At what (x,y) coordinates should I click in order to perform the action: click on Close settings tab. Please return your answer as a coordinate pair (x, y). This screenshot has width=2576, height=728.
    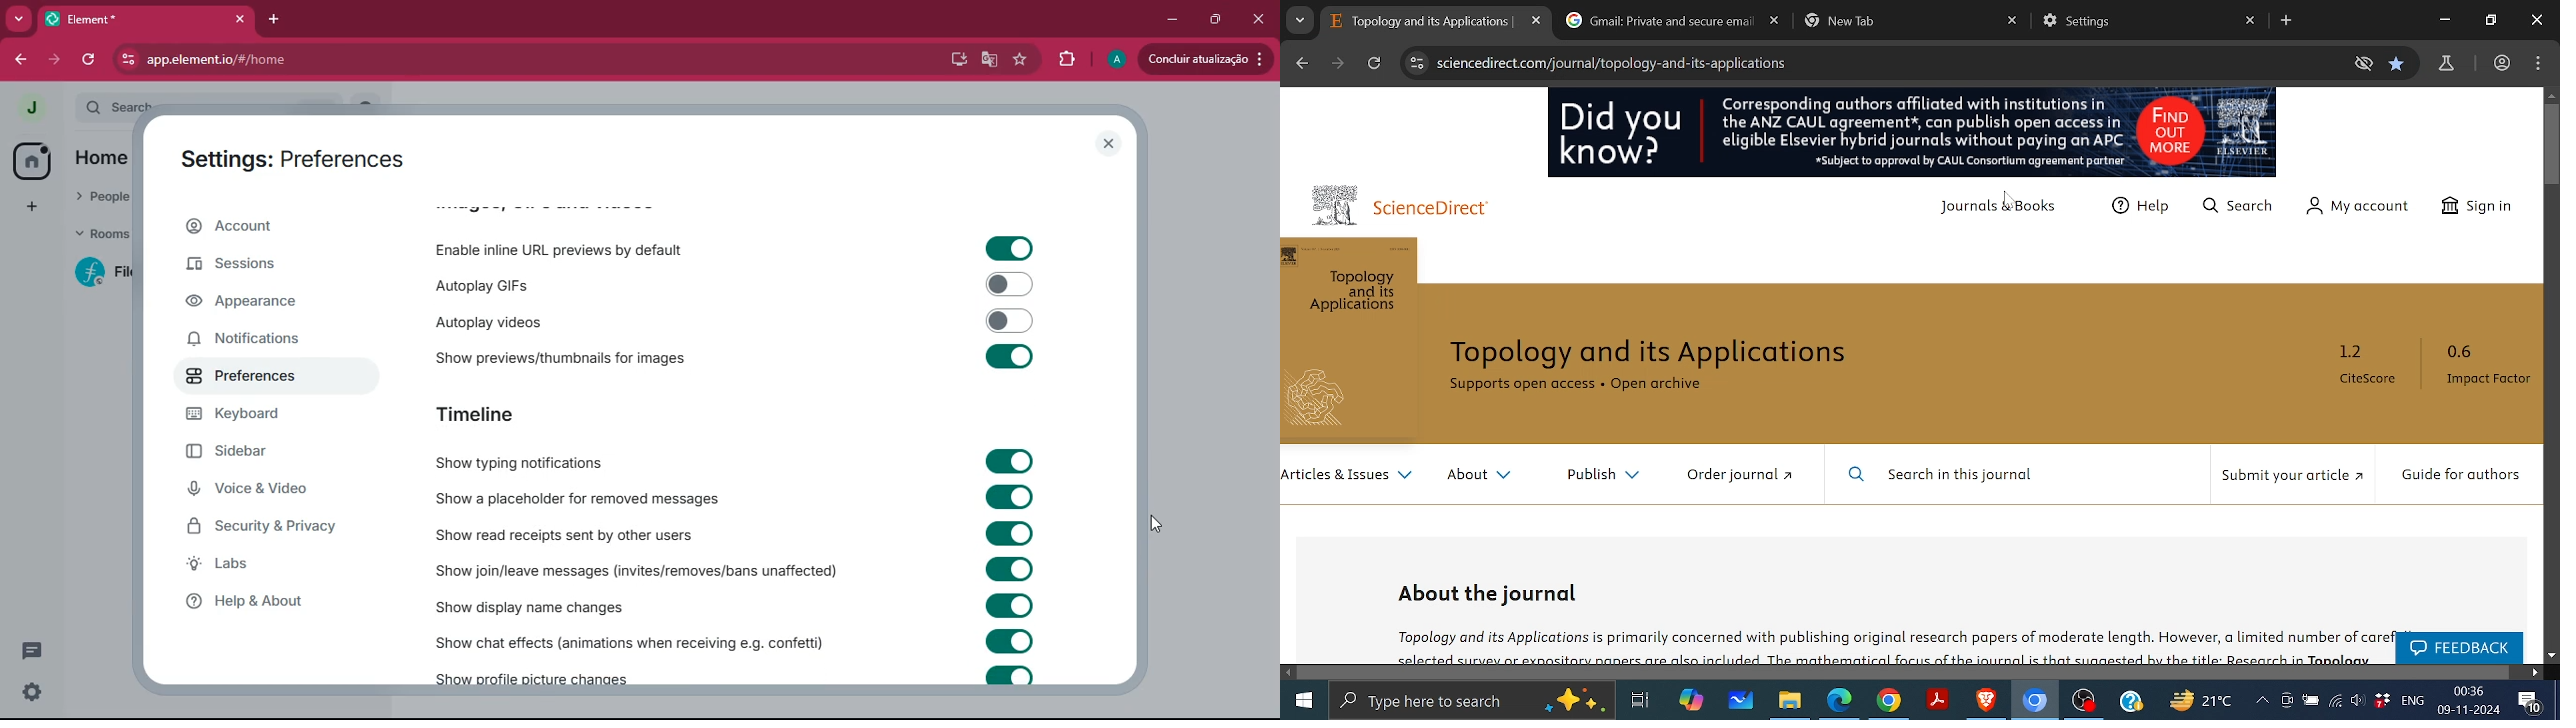
    Looking at the image, I should click on (2252, 21).